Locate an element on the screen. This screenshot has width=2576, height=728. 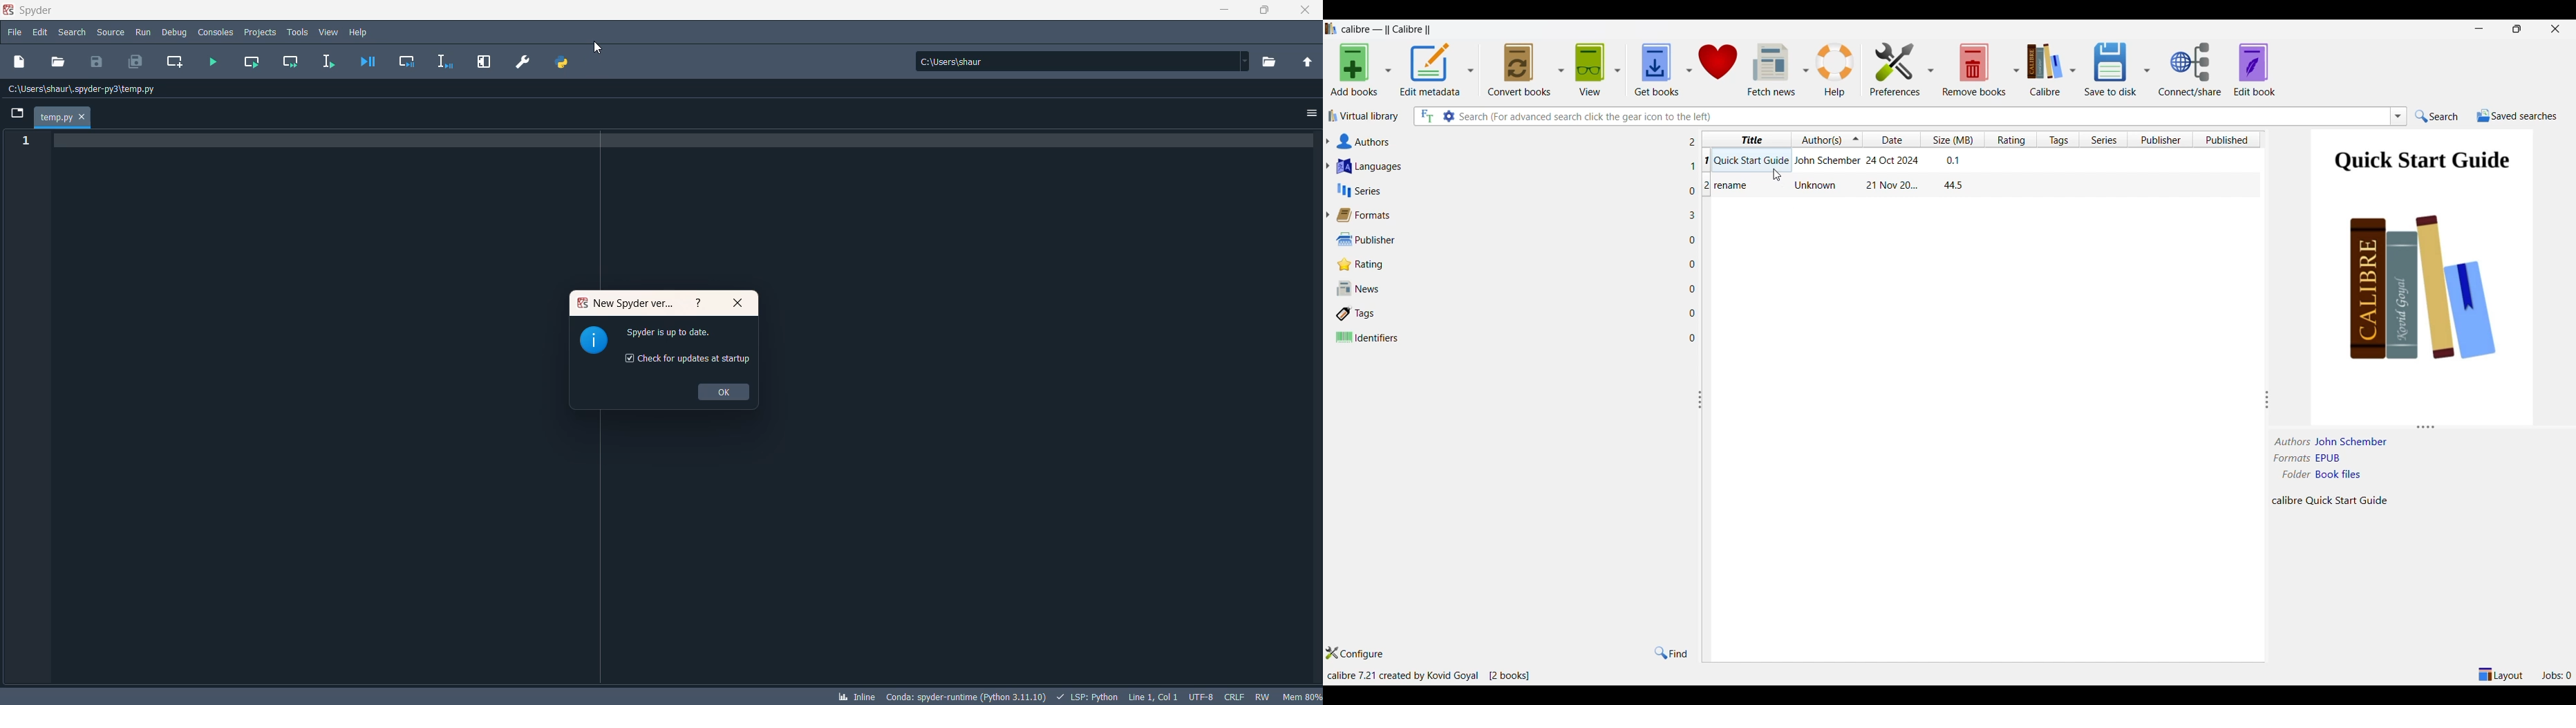
cursor is located at coordinates (599, 49).